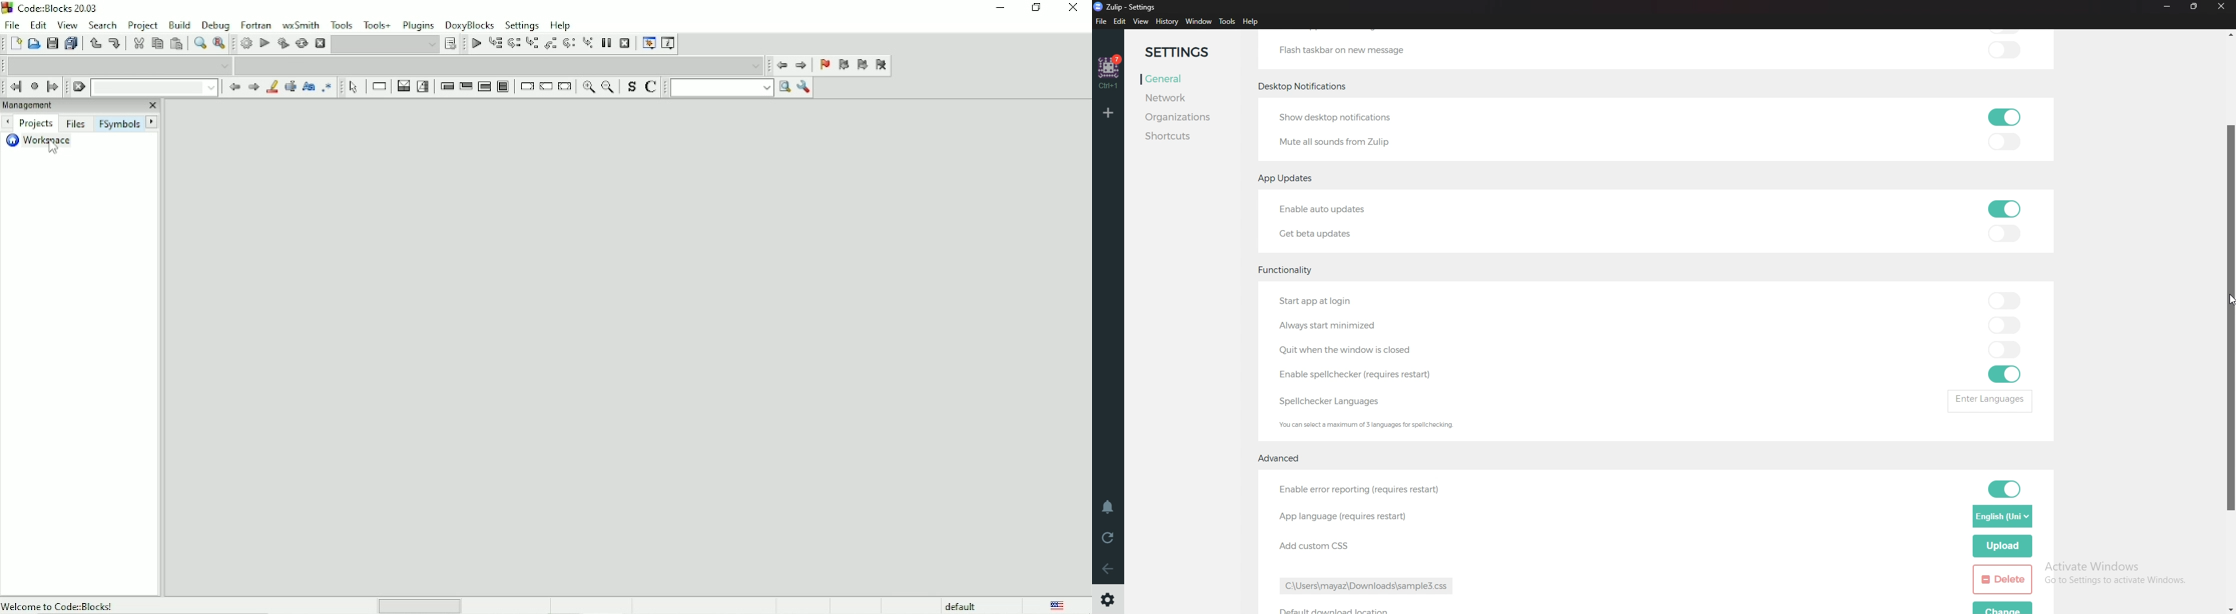 This screenshot has height=616, width=2240. Describe the element at coordinates (504, 88) in the screenshot. I see `Block instruction` at that location.